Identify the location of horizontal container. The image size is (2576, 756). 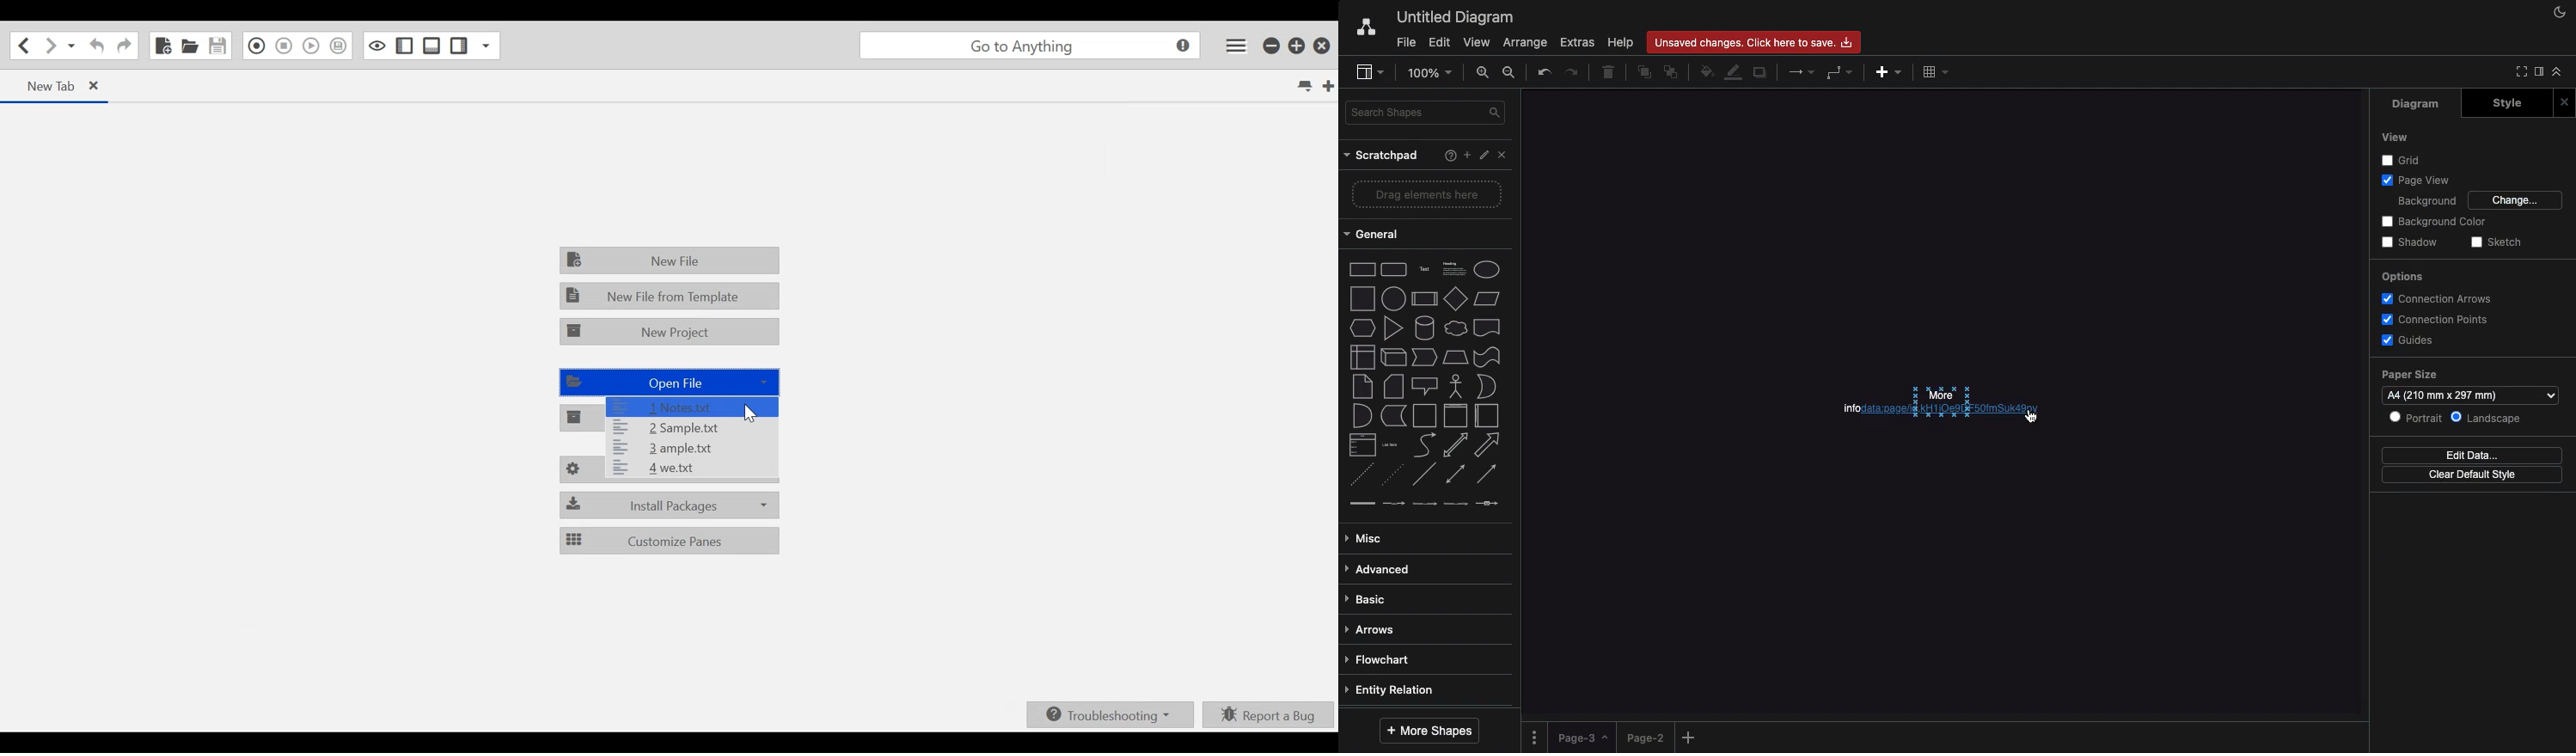
(1487, 415).